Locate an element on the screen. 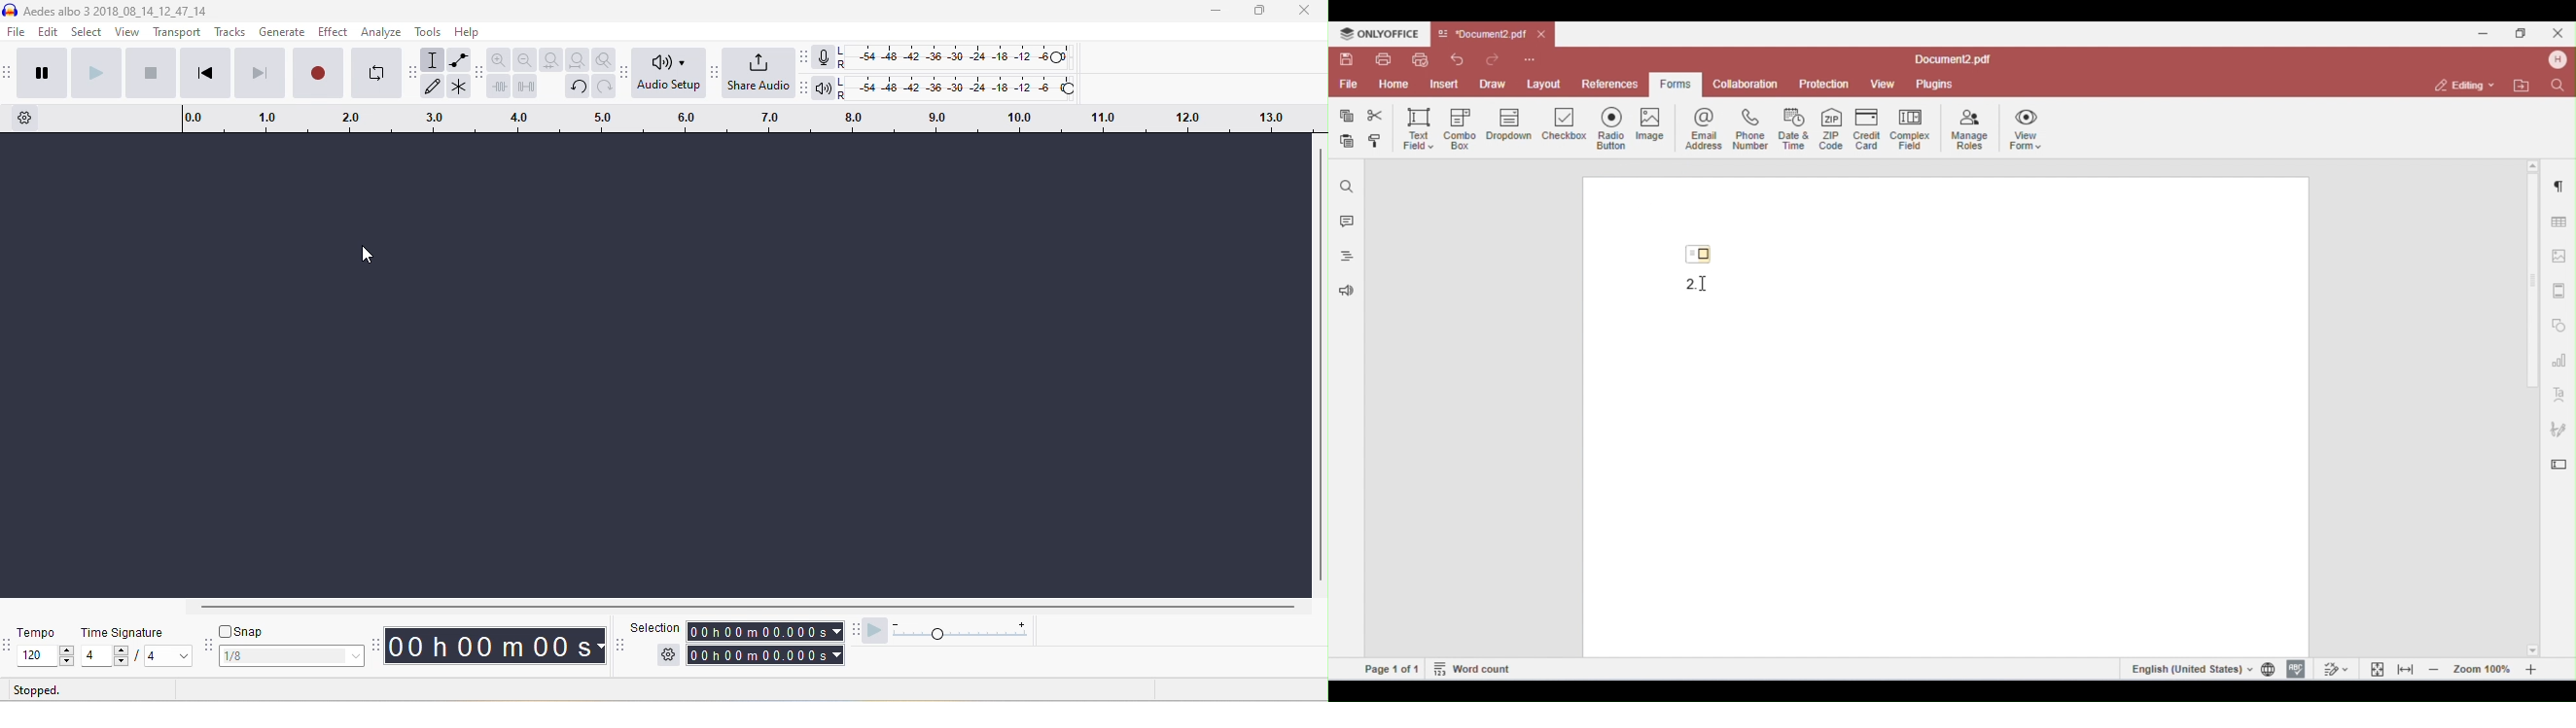  click to drag time looping region is located at coordinates (751, 118).